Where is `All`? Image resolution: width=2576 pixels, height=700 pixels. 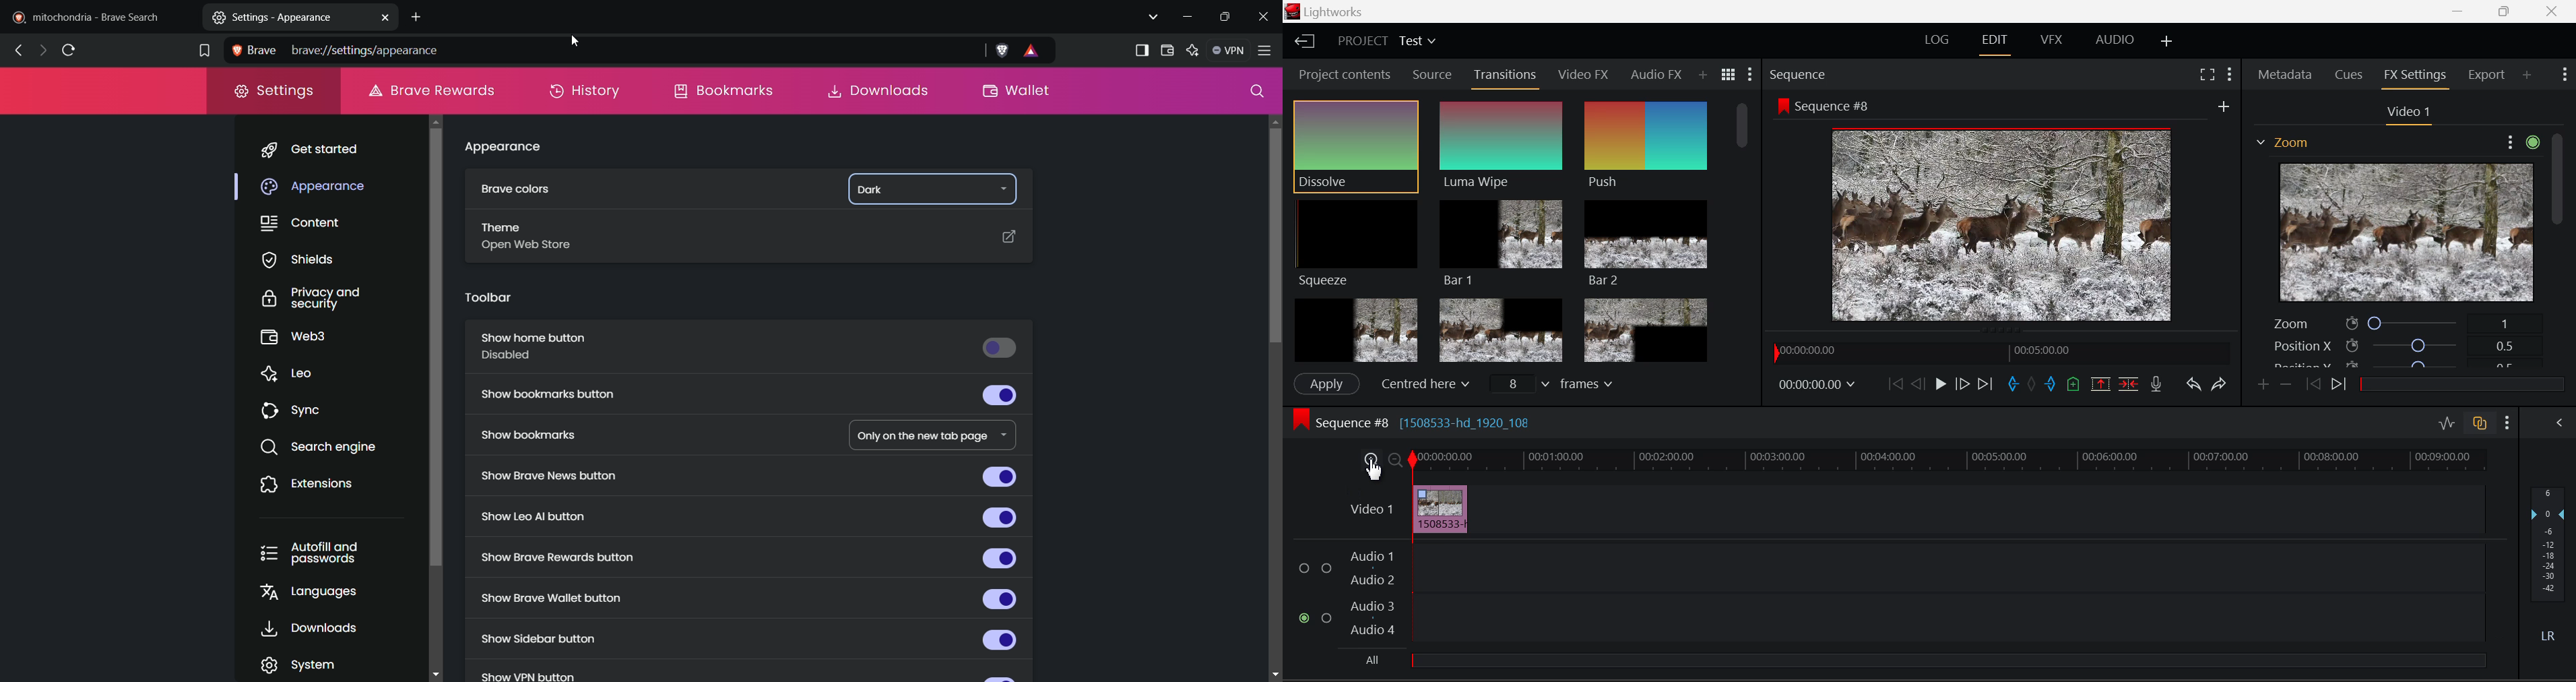 All is located at coordinates (1925, 660).